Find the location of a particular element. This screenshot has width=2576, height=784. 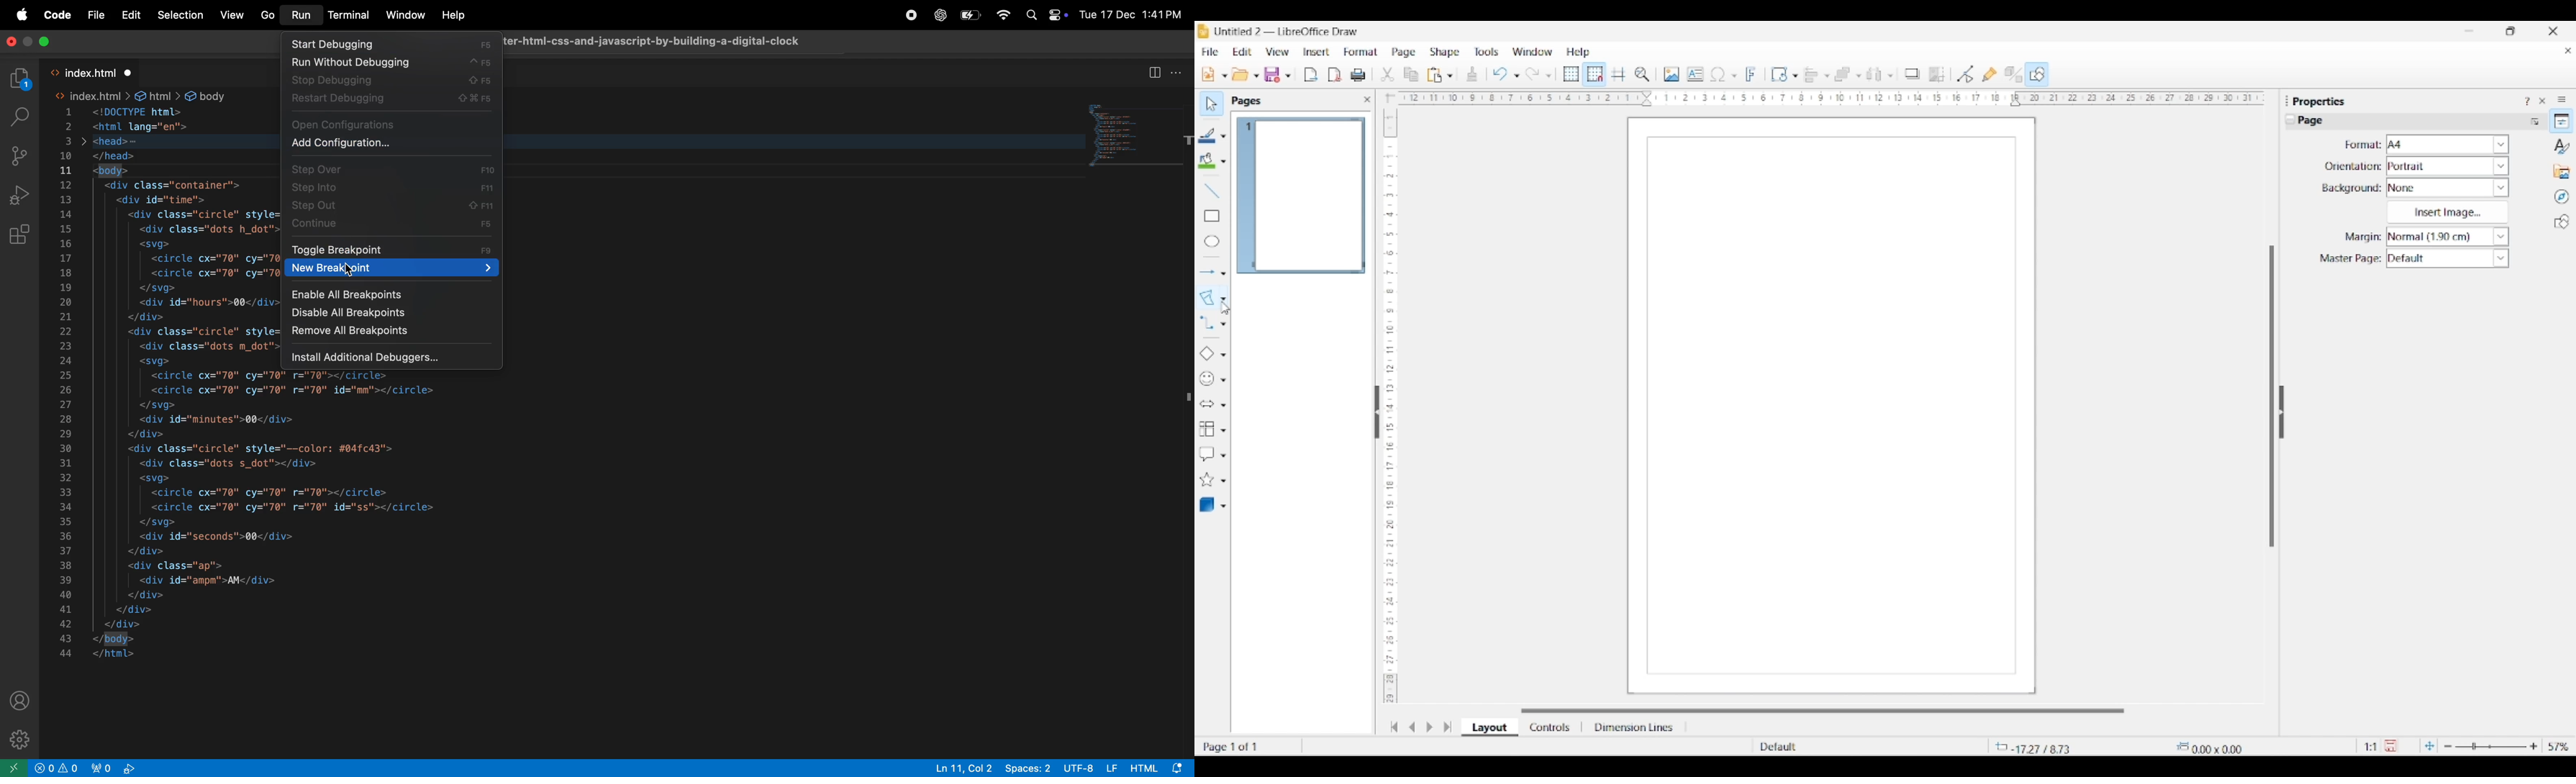

Slide master name is located at coordinates (1840, 748).